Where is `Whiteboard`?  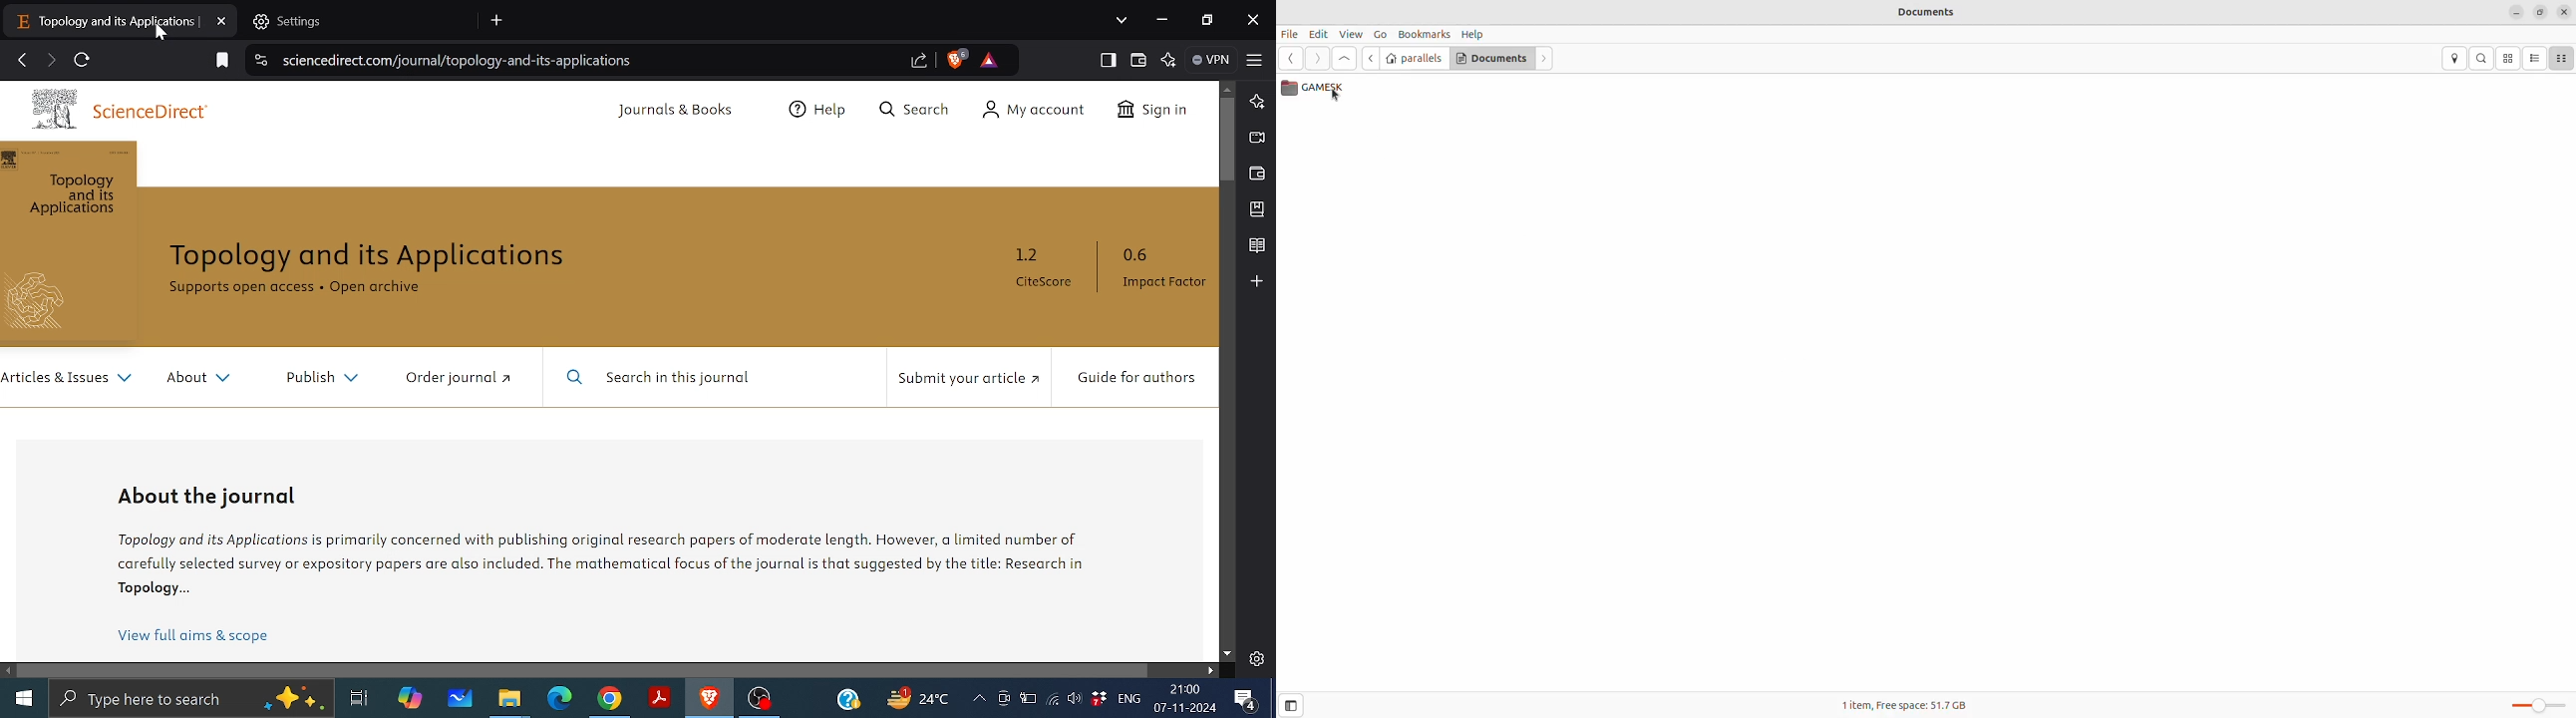 Whiteboard is located at coordinates (462, 699).